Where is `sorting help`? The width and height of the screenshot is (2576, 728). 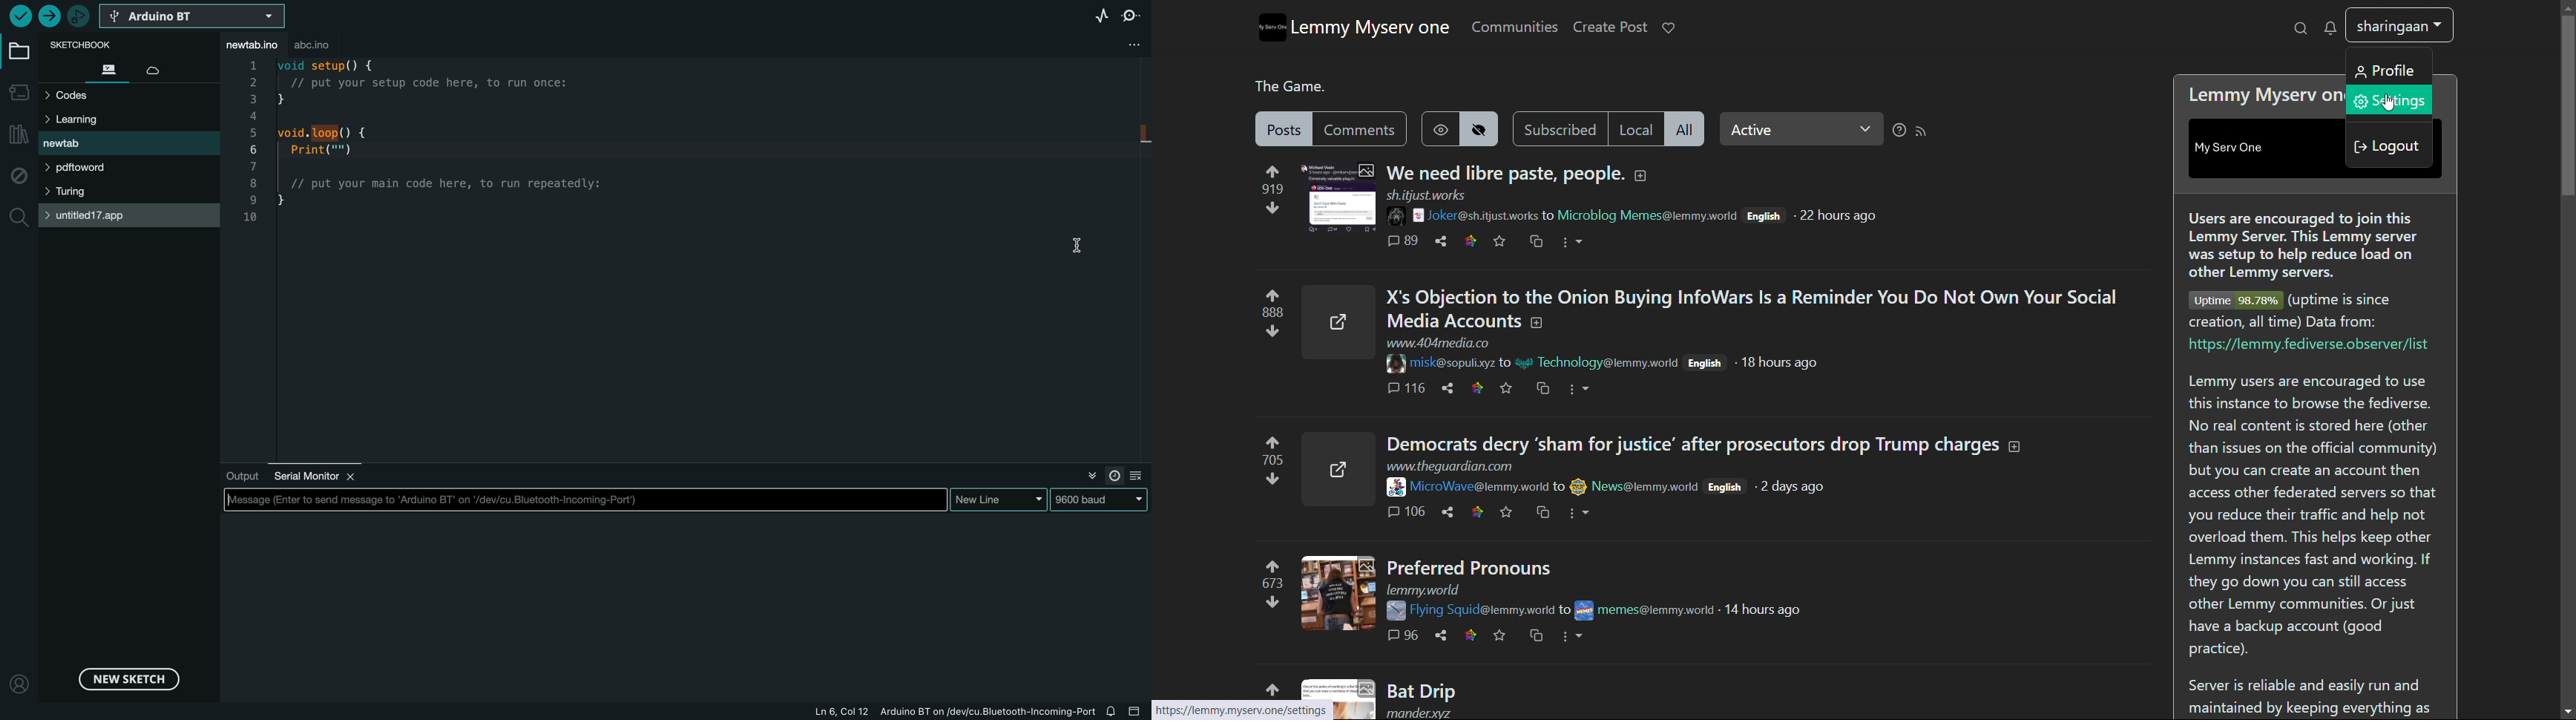 sorting help is located at coordinates (1899, 131).